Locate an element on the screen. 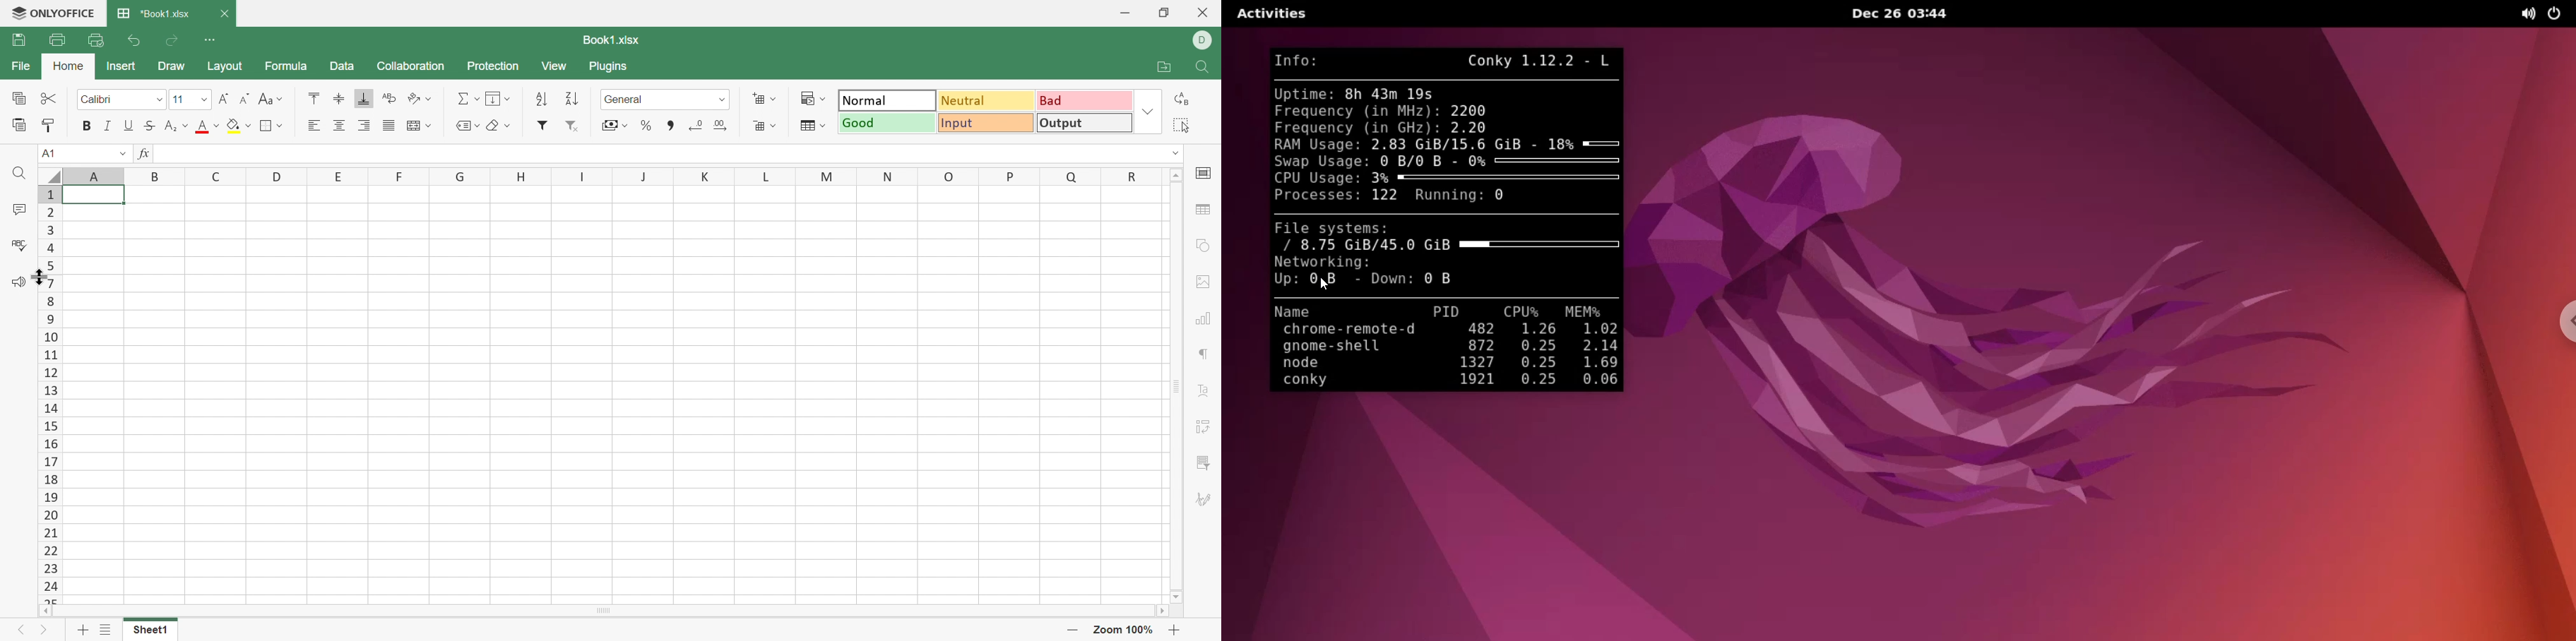 Image resolution: width=2576 pixels, height=644 pixels. Summation is located at coordinates (466, 97).